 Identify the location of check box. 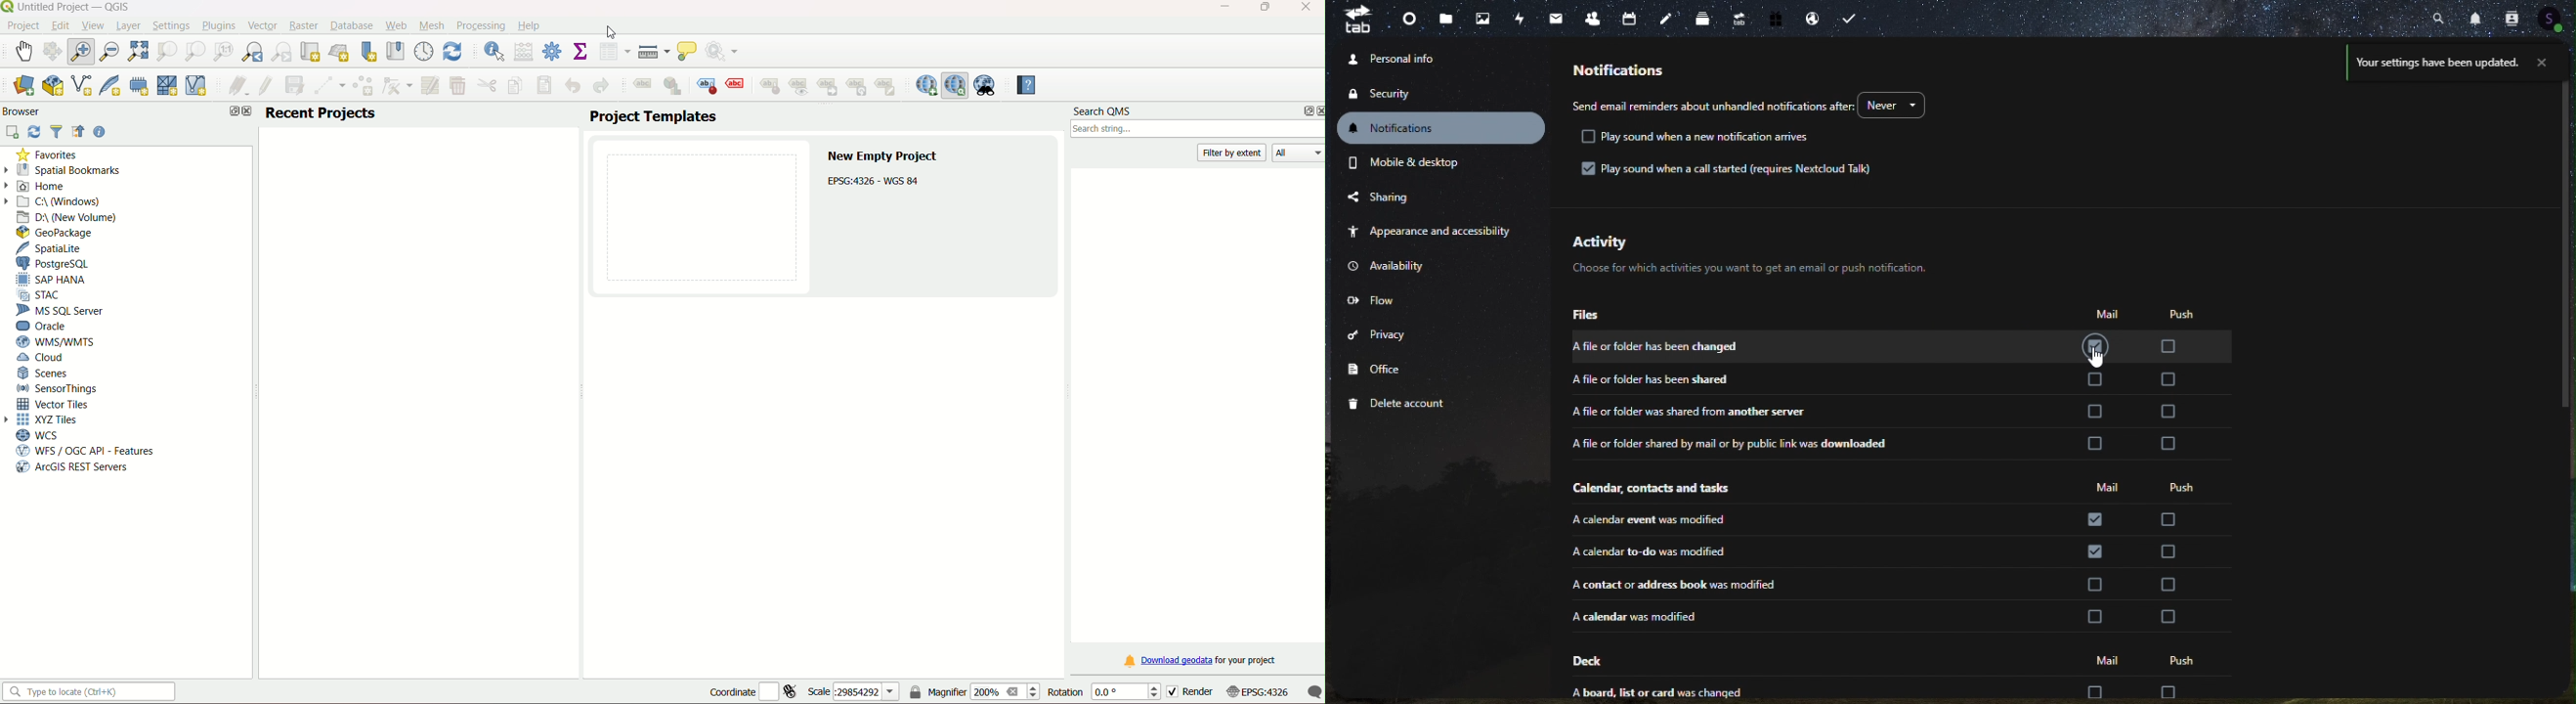
(2098, 617).